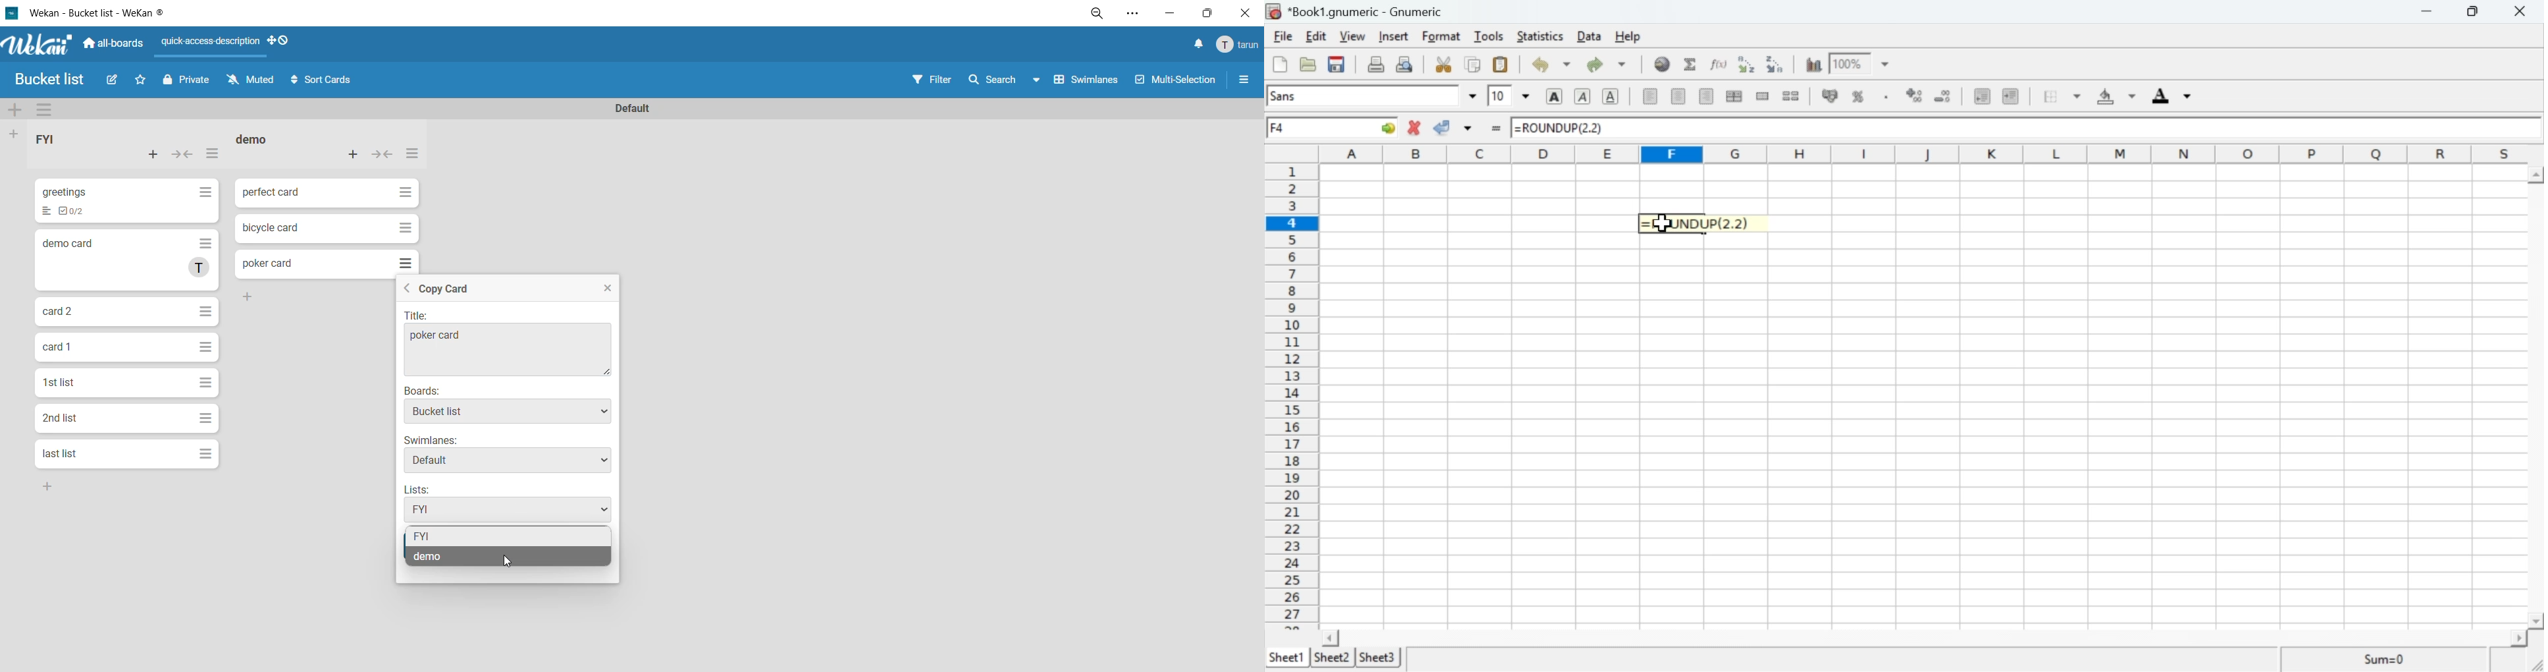 Image resolution: width=2548 pixels, height=672 pixels. I want to click on Add Button, so click(257, 295).